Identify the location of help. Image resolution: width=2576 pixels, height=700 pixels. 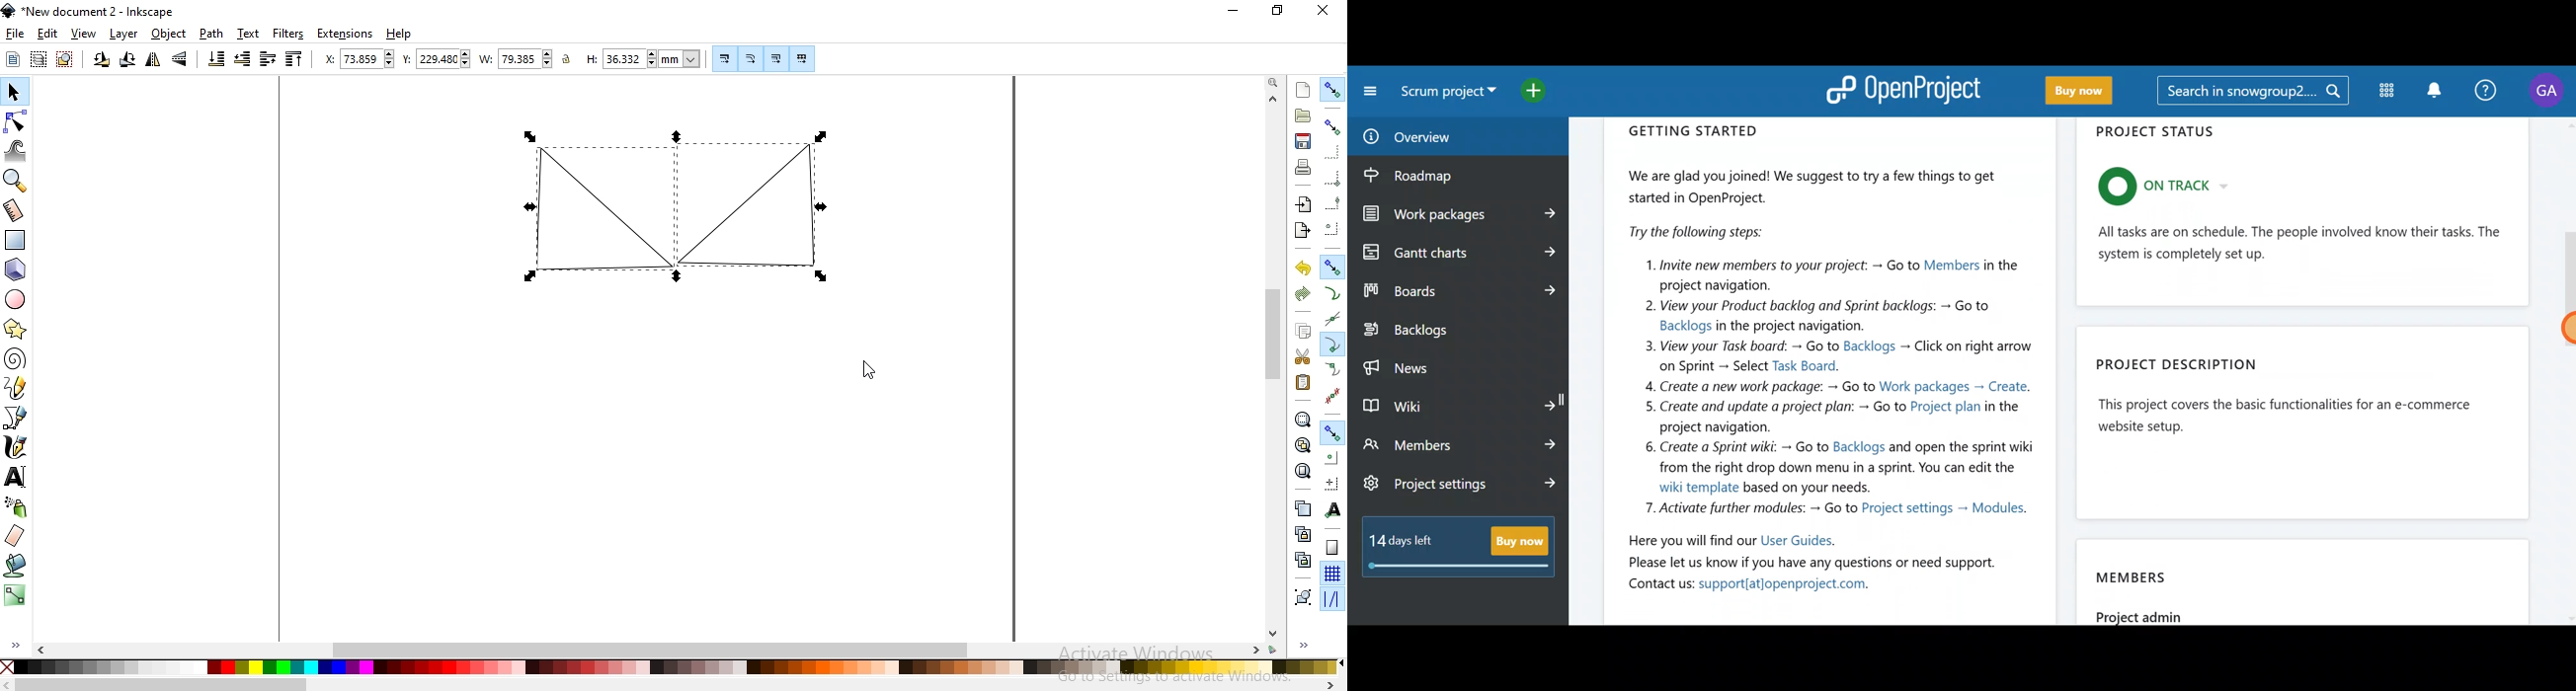
(402, 35).